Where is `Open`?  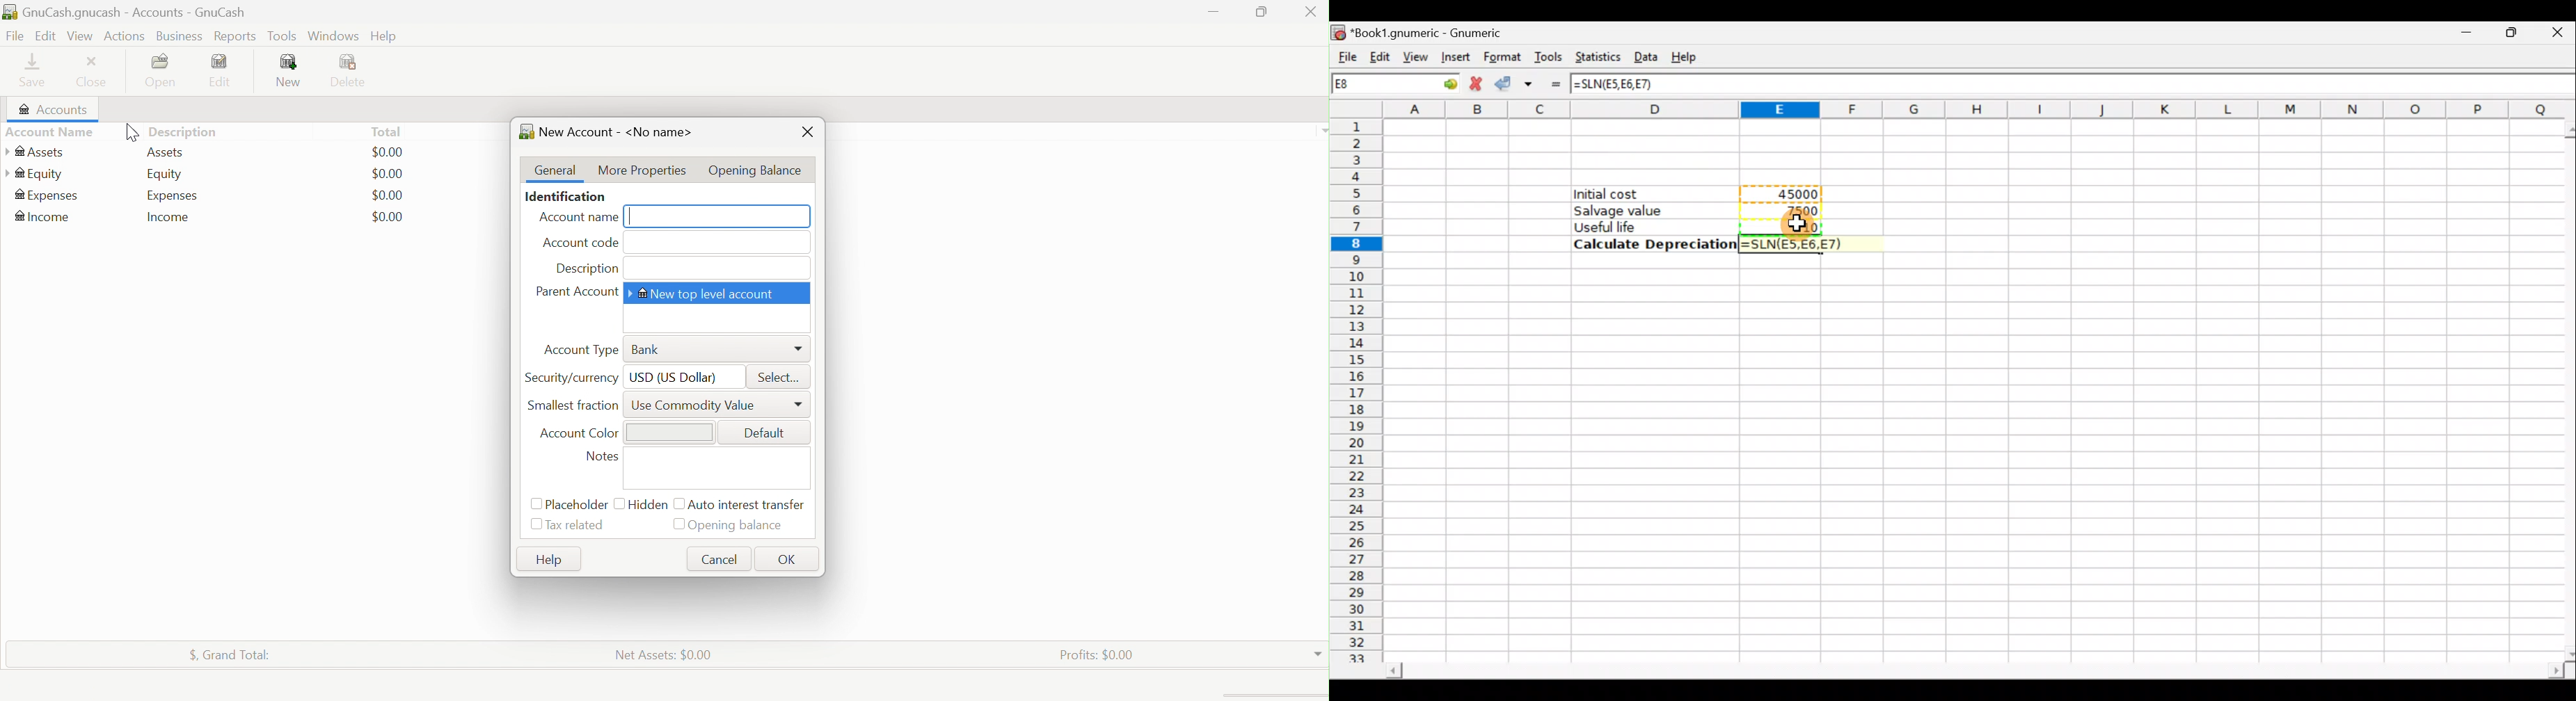 Open is located at coordinates (164, 71).